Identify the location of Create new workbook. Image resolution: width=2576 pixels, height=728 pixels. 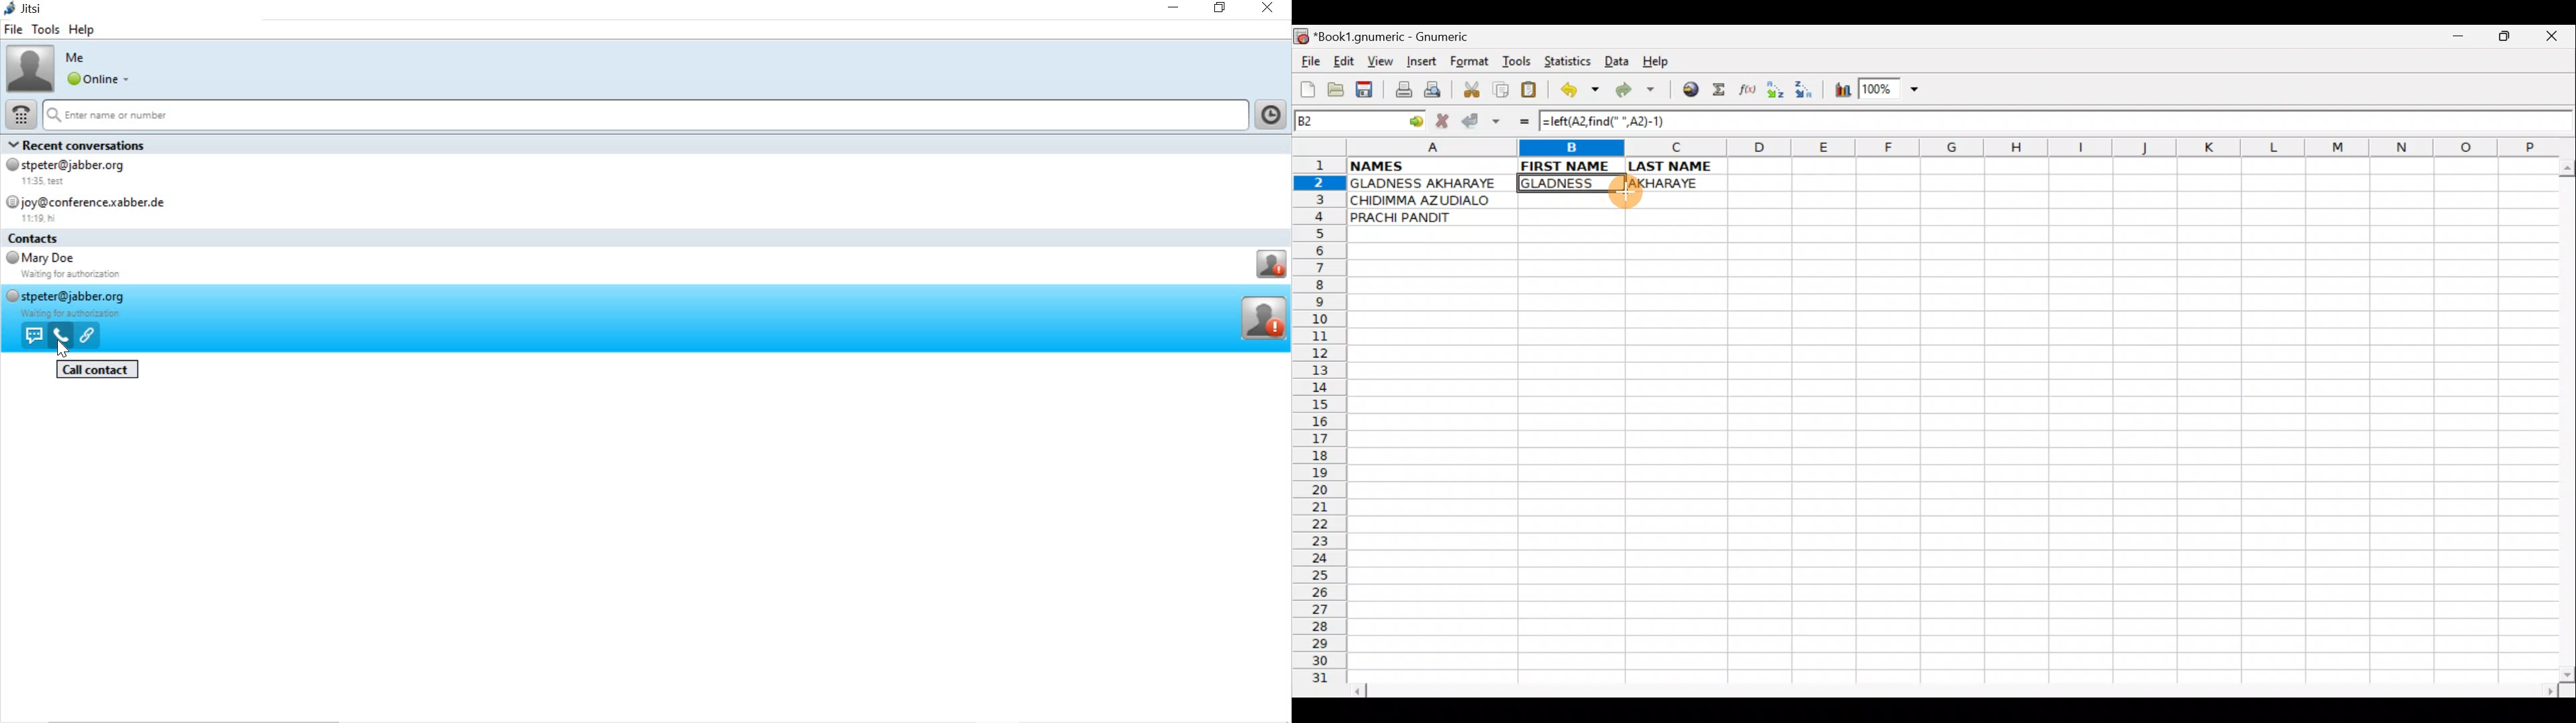
(1306, 87).